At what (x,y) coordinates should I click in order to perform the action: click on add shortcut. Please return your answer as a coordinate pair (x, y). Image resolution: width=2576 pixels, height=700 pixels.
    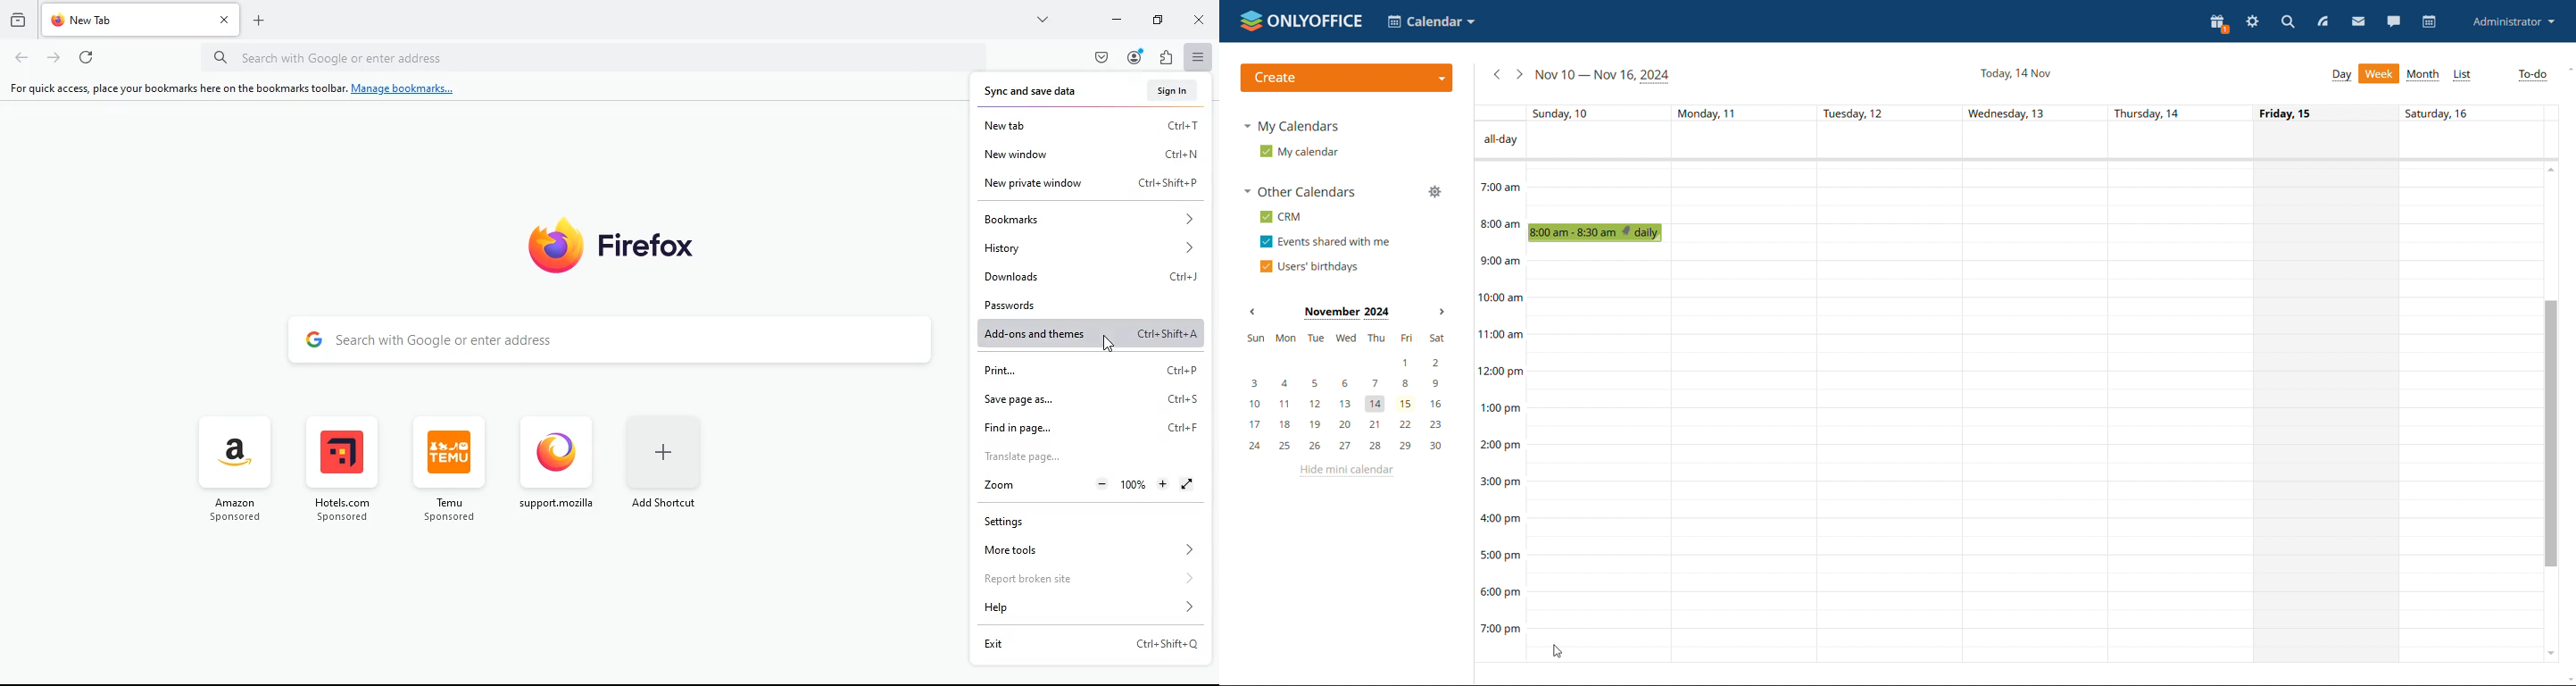
    Looking at the image, I should click on (667, 462).